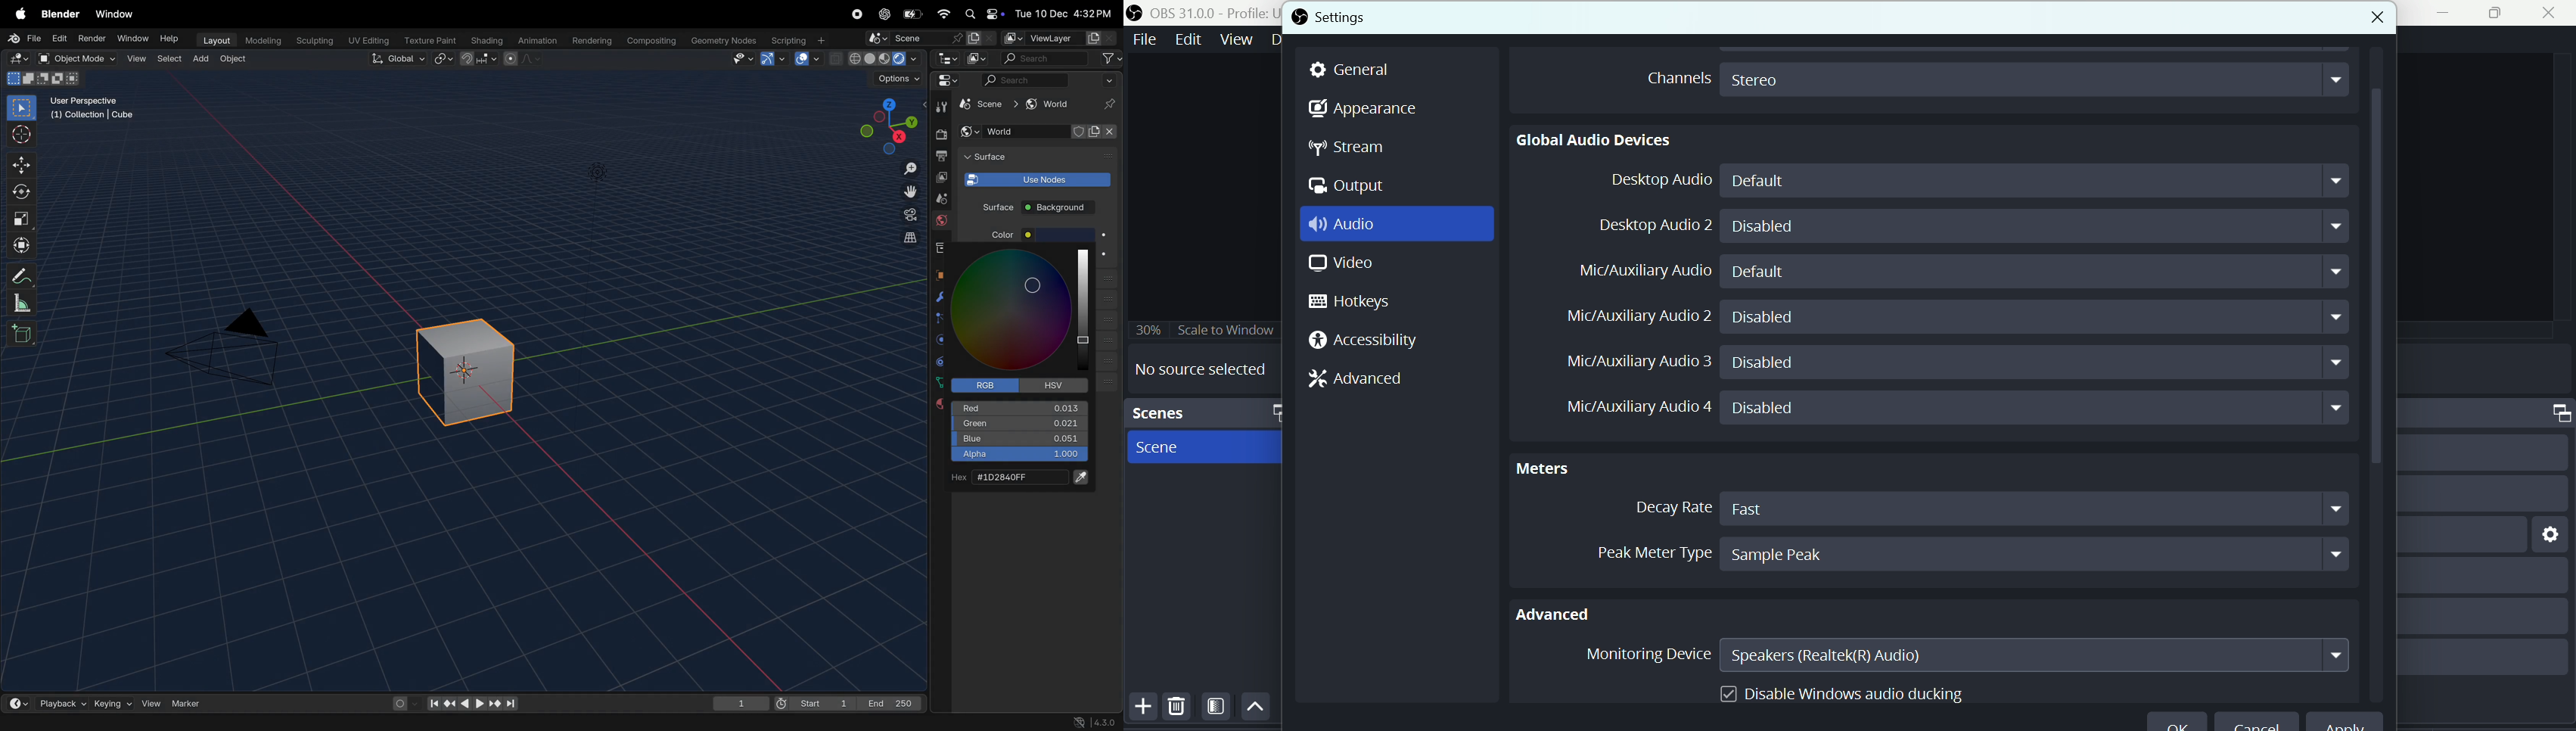 The height and width of the screenshot is (756, 2576). I want to click on Blender, so click(60, 13).